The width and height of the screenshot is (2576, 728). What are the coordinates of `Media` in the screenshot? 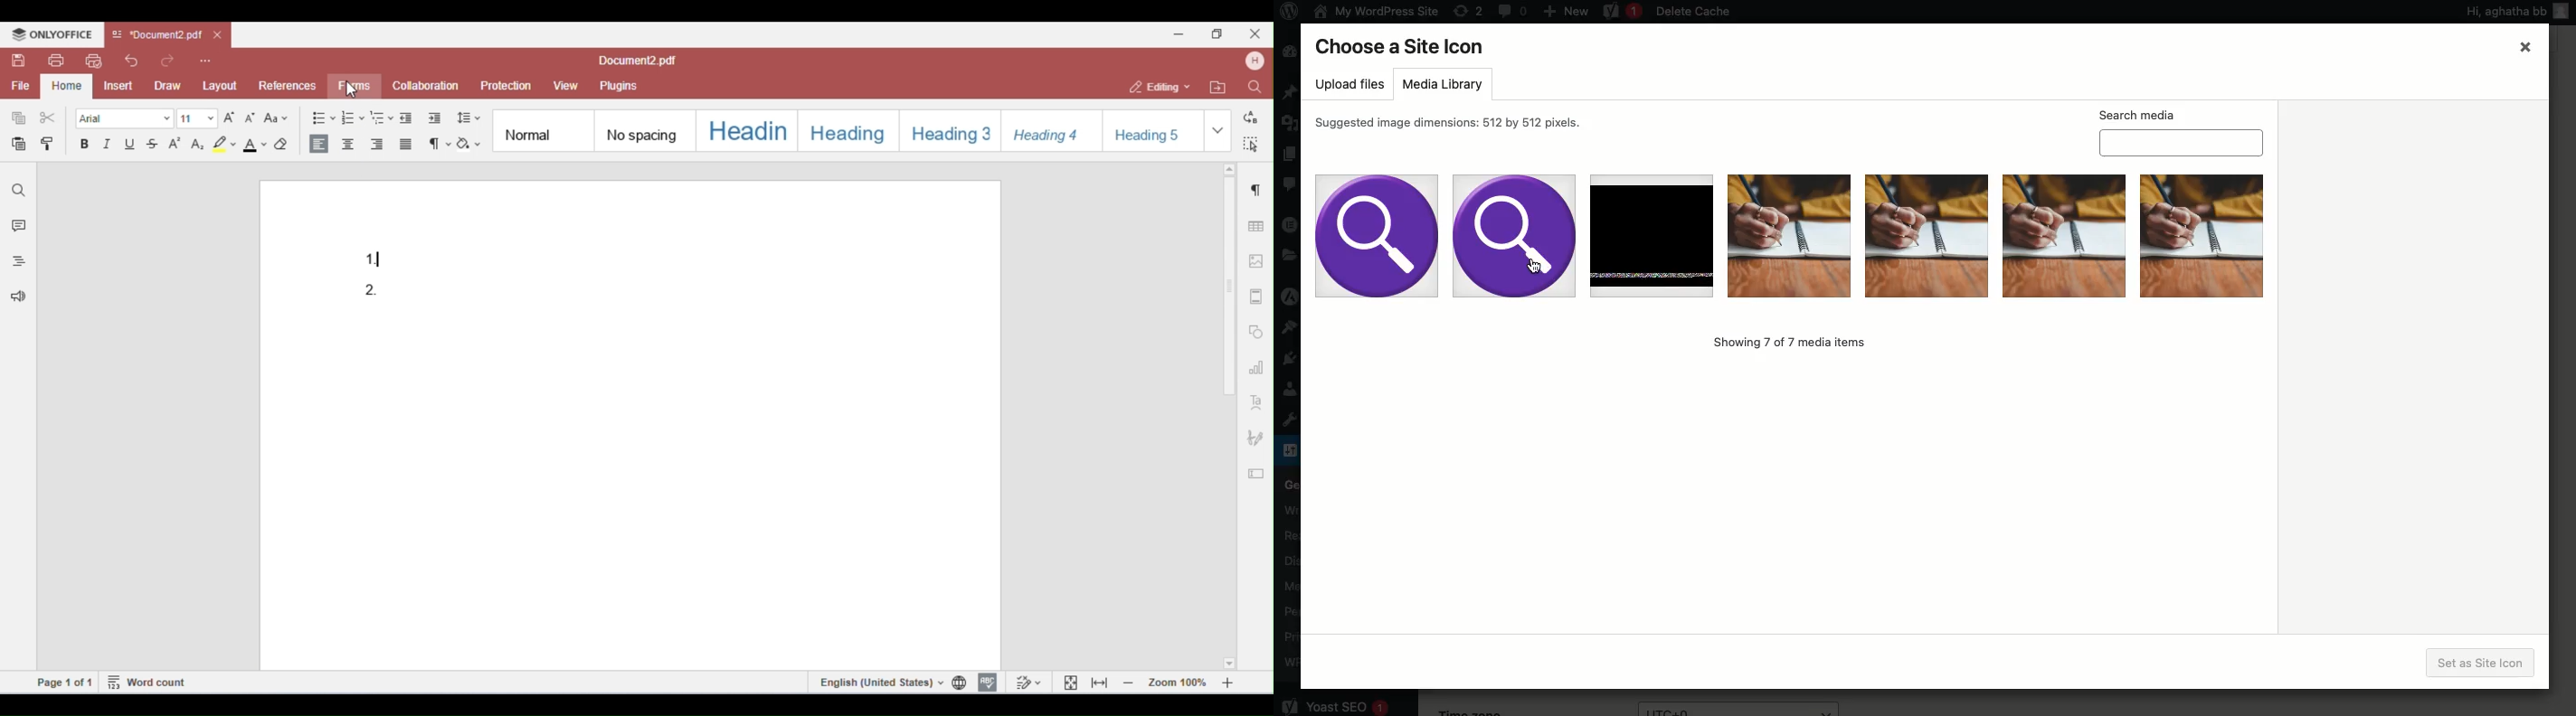 It's located at (1291, 584).